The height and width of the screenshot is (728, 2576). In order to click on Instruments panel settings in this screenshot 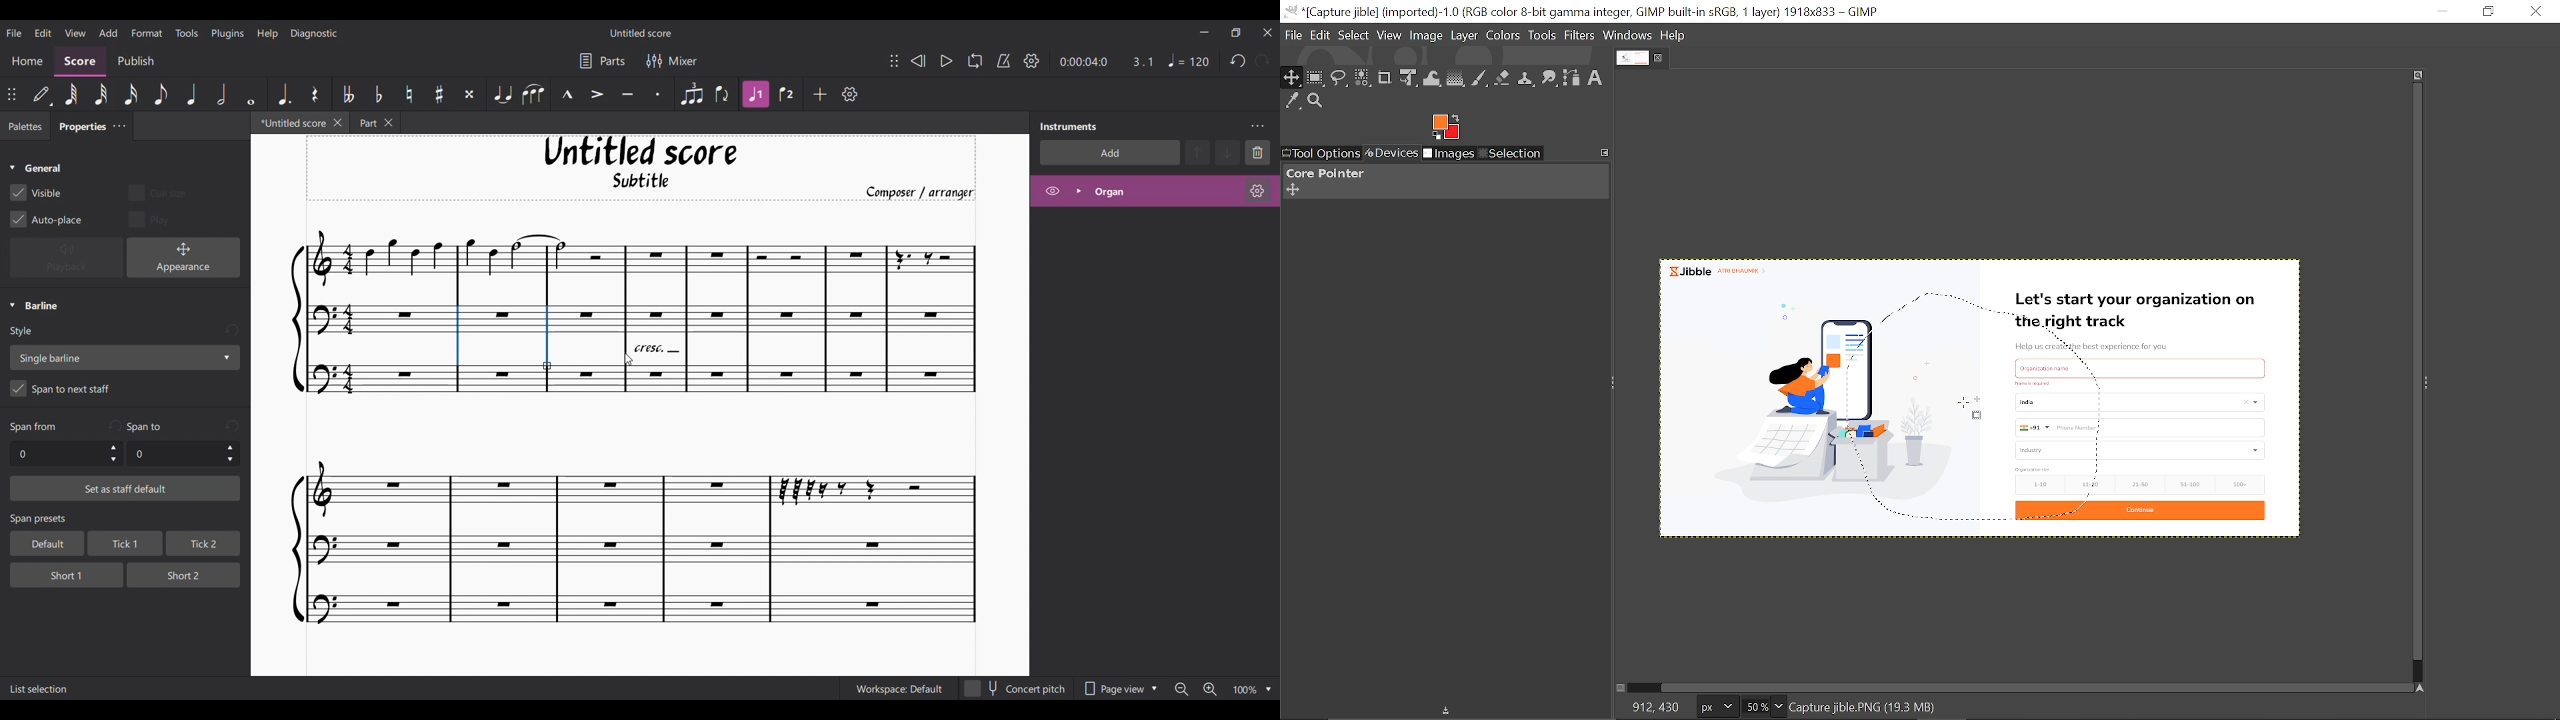, I will do `click(1257, 126)`.